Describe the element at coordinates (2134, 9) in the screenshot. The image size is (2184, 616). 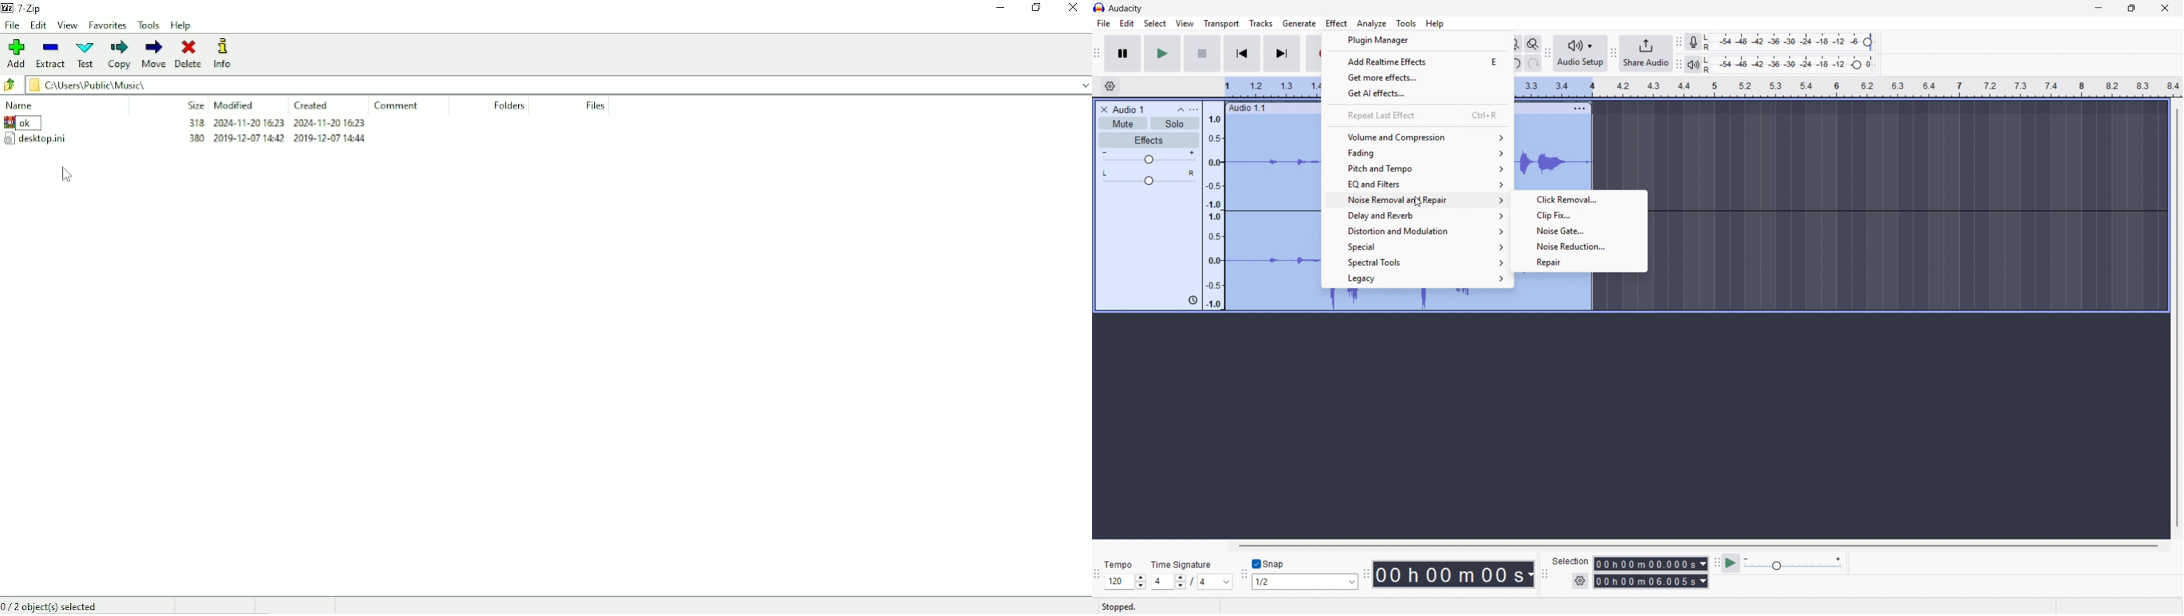
I see `Maximise` at that location.